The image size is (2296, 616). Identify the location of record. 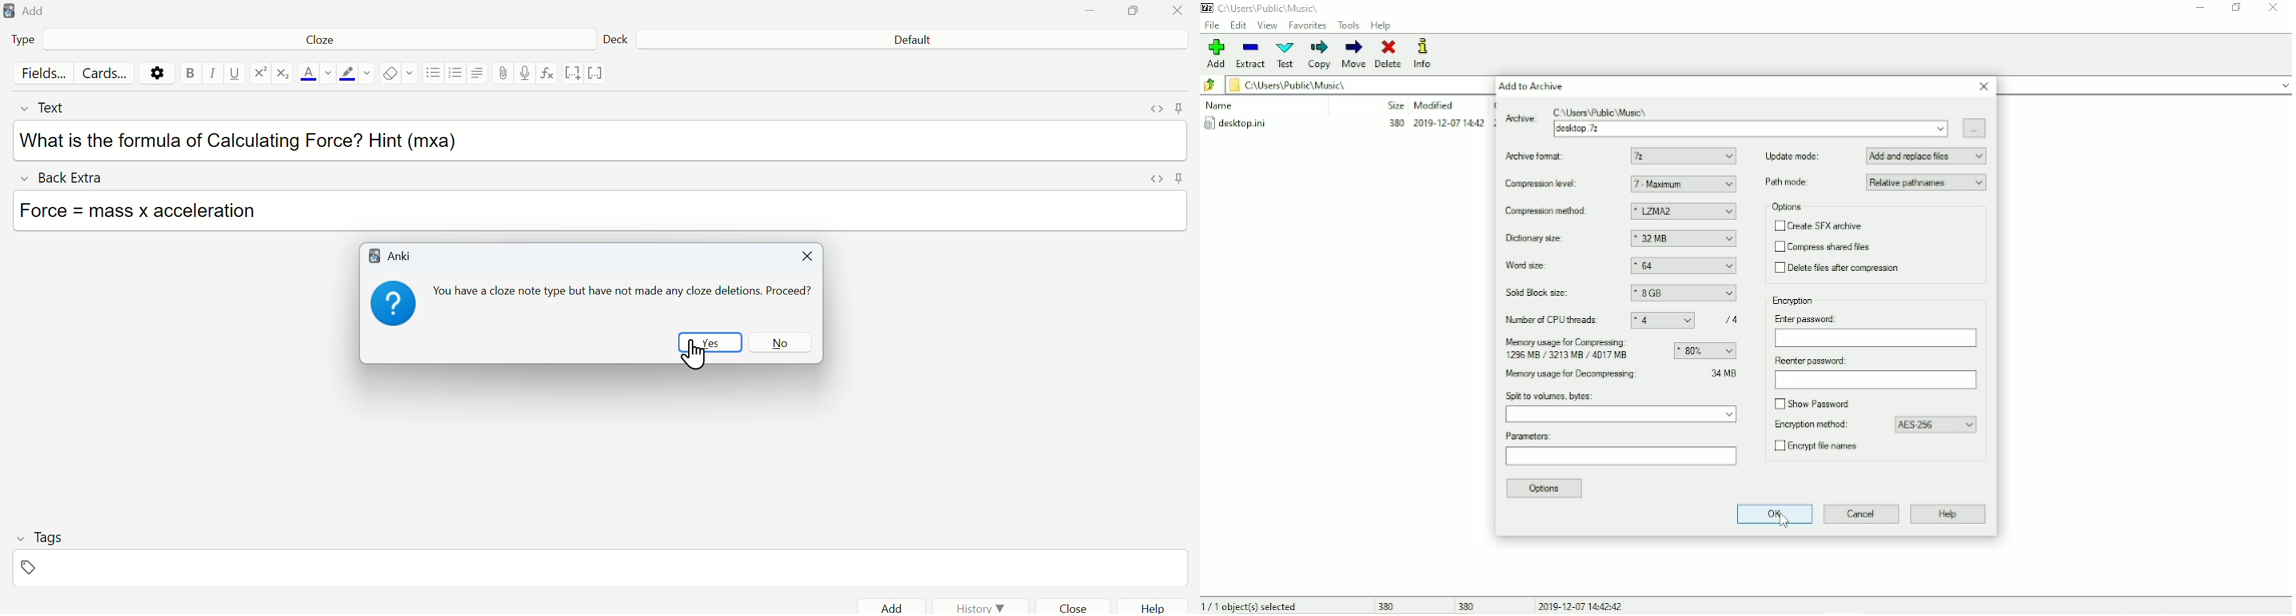
(526, 74).